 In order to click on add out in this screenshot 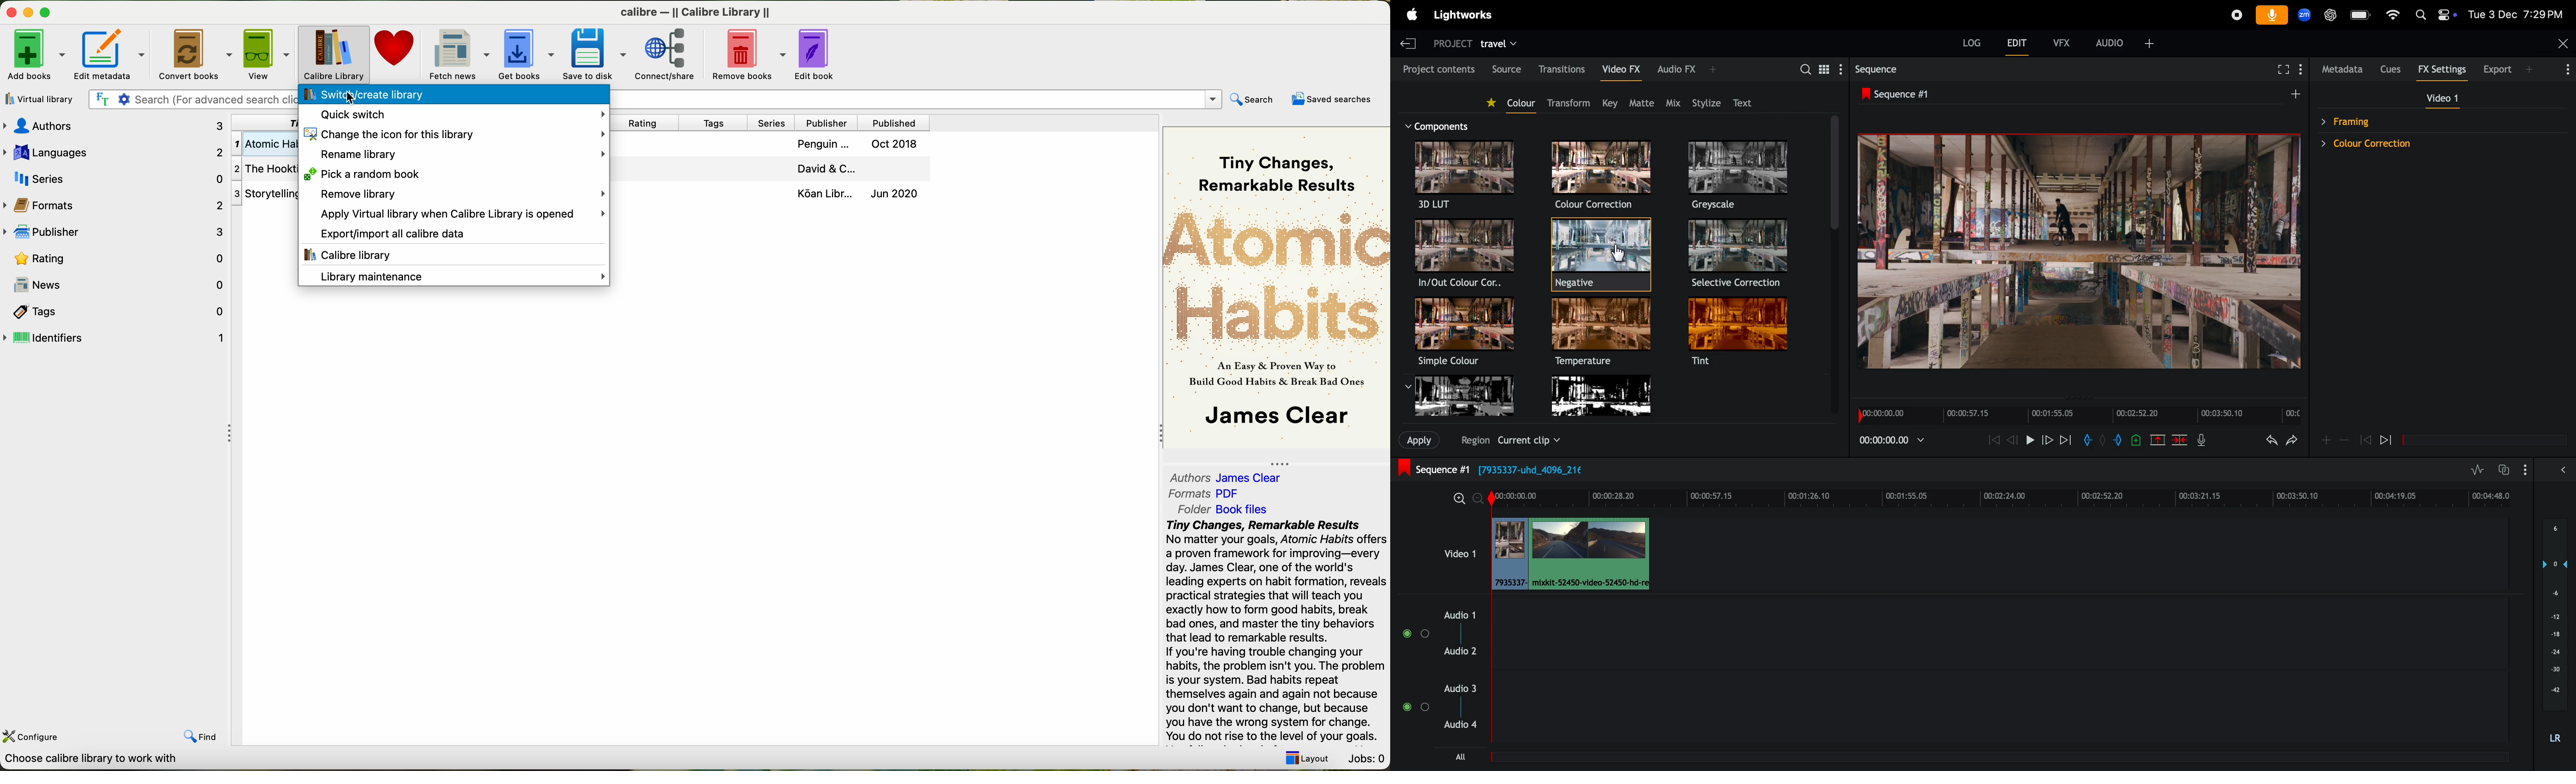, I will do `click(2112, 441)`.